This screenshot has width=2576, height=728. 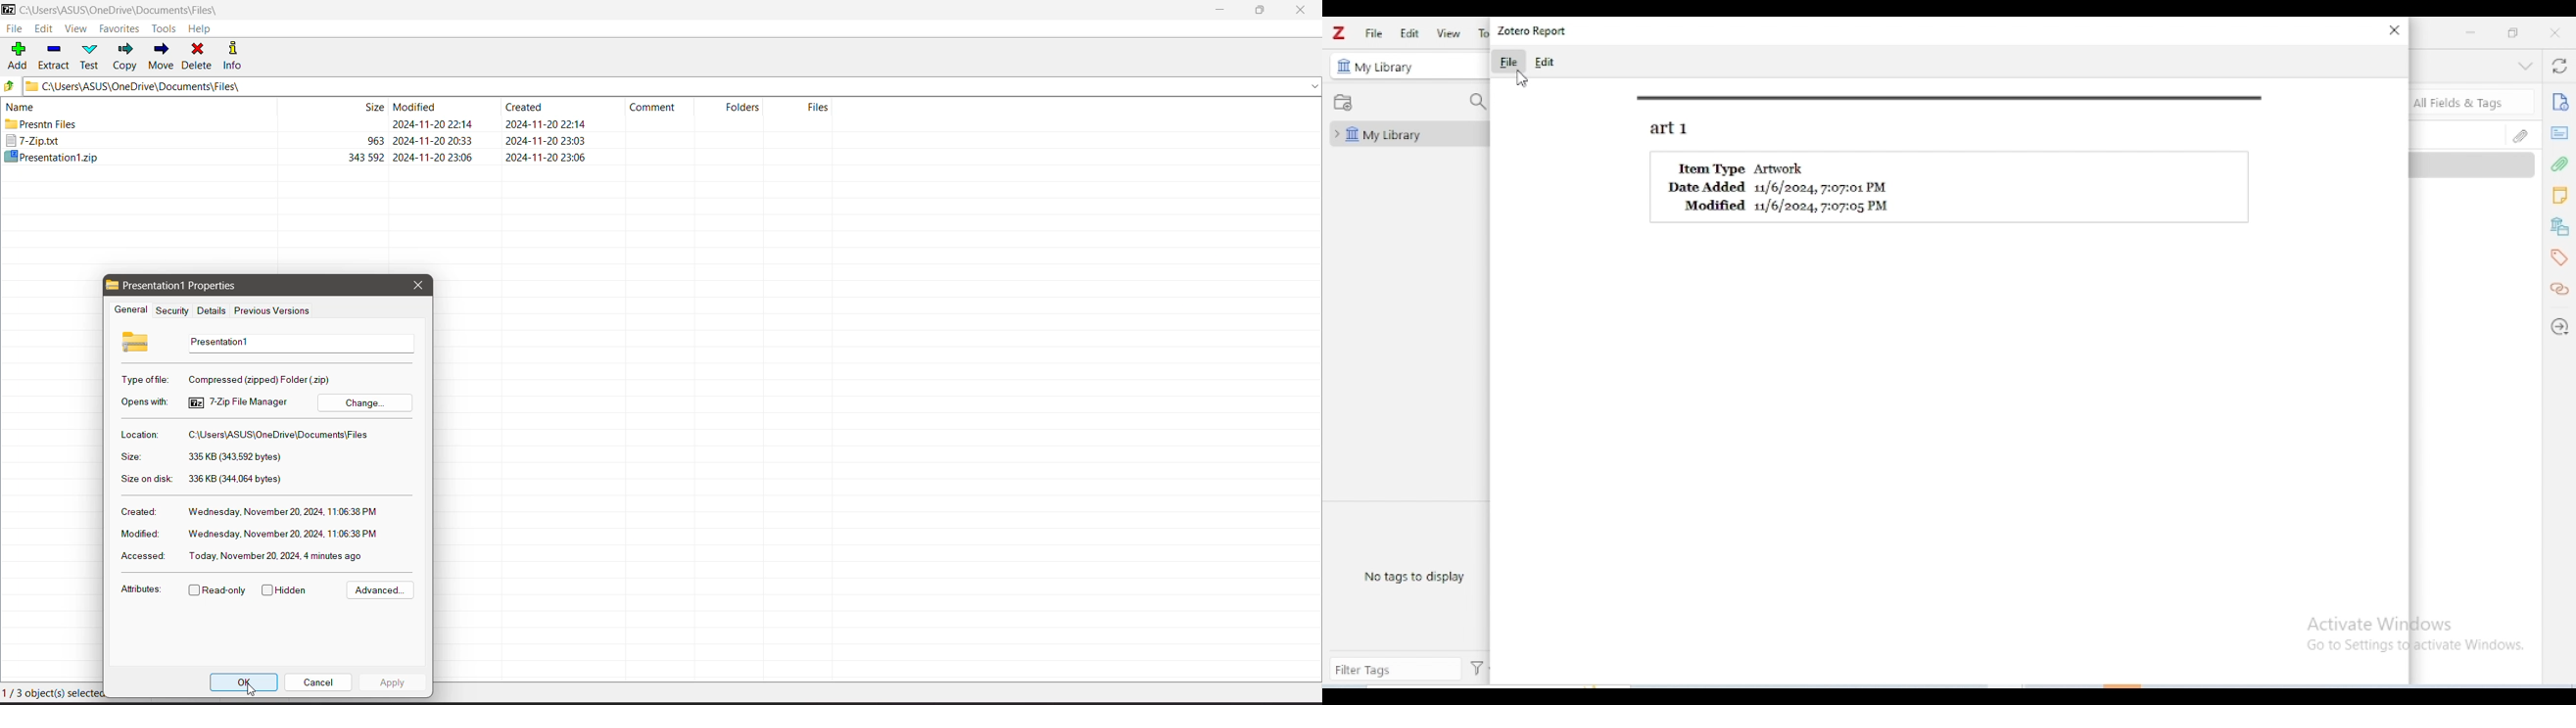 I want to click on Location of the selected file, so click(x=282, y=435).